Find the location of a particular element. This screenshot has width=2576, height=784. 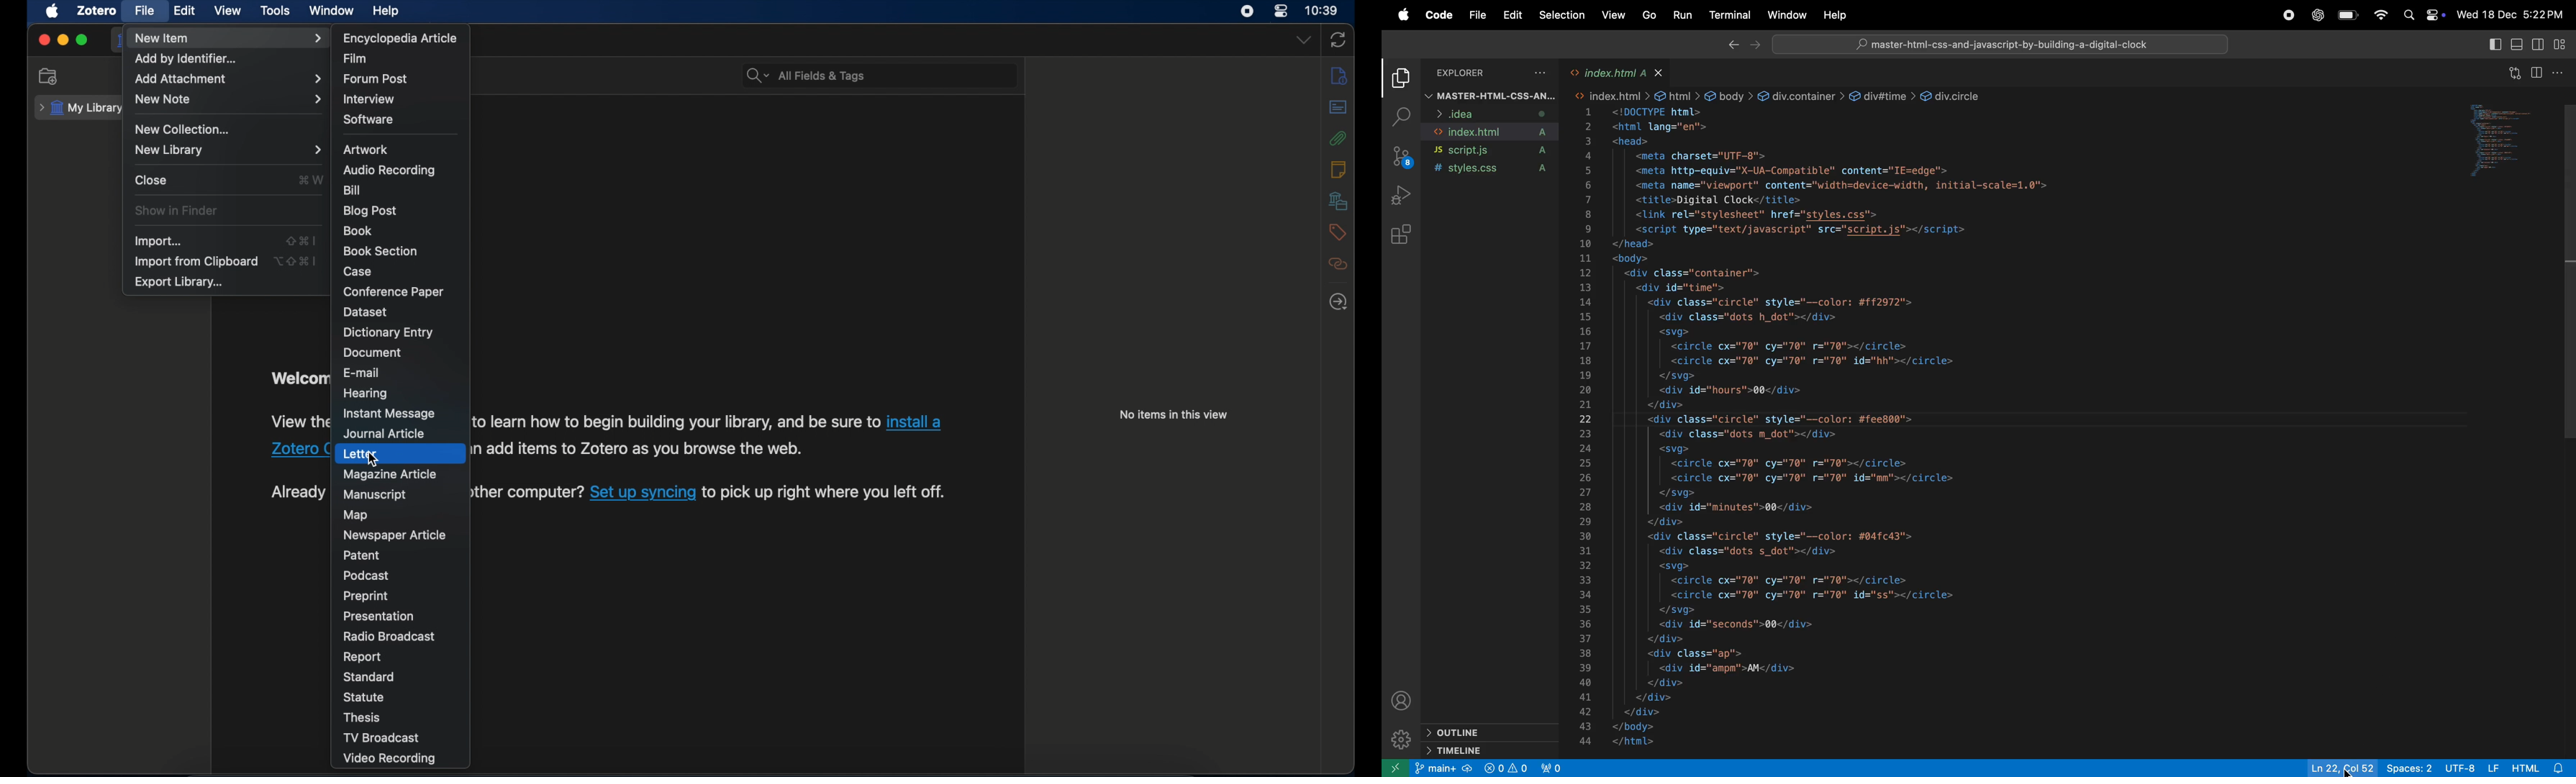

so you can add items to Zotero as you browse the web is located at coordinates (640, 448).